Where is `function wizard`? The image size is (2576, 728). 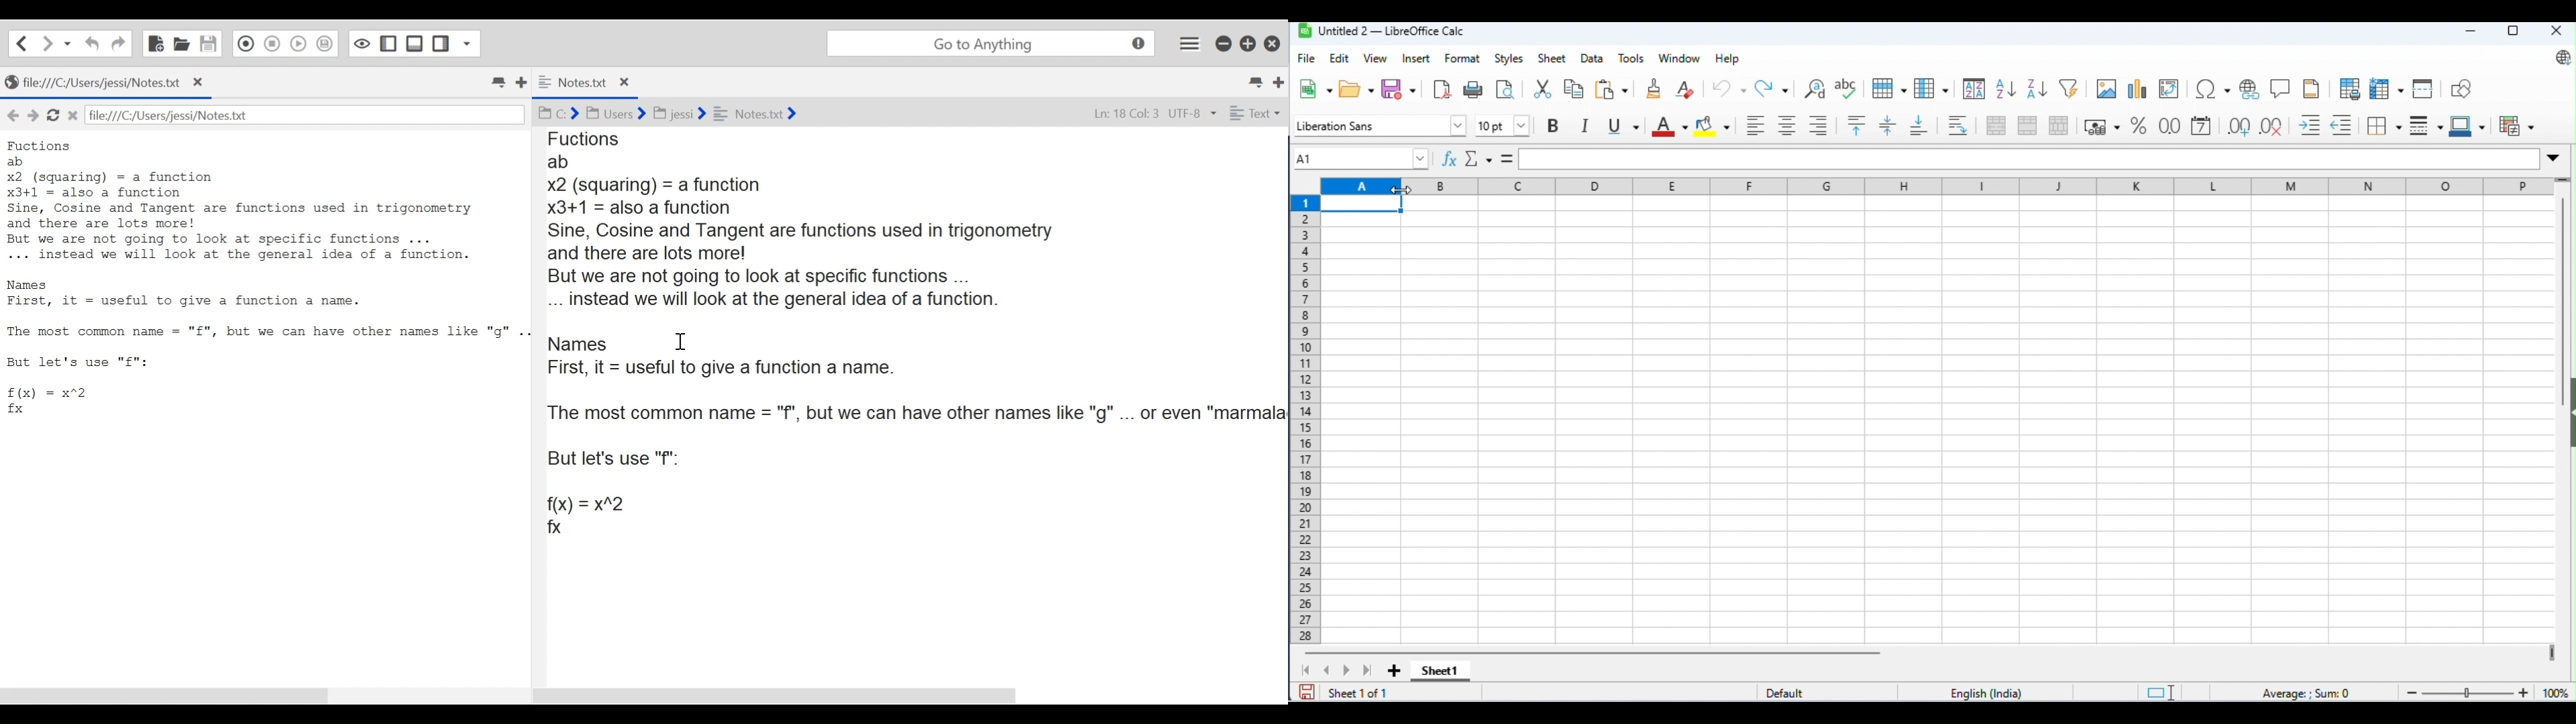
function wizard is located at coordinates (1448, 157).